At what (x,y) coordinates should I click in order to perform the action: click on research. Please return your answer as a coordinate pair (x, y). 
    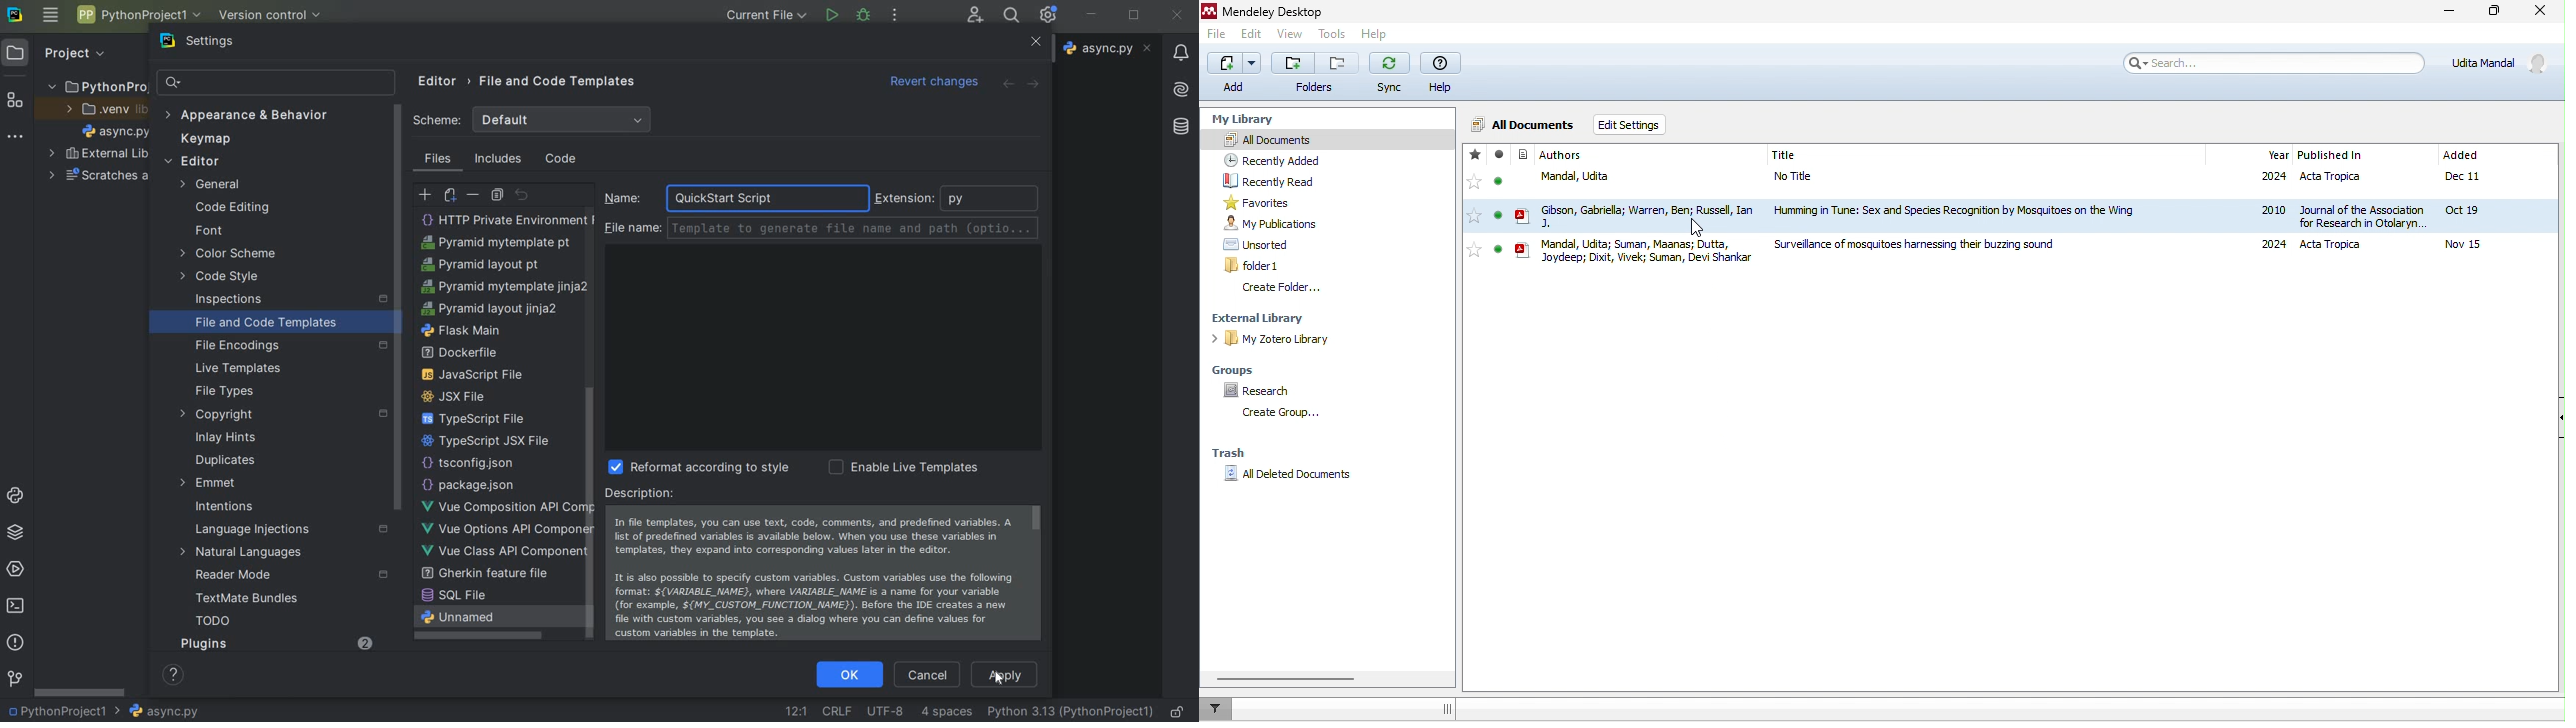
    Looking at the image, I should click on (1262, 390).